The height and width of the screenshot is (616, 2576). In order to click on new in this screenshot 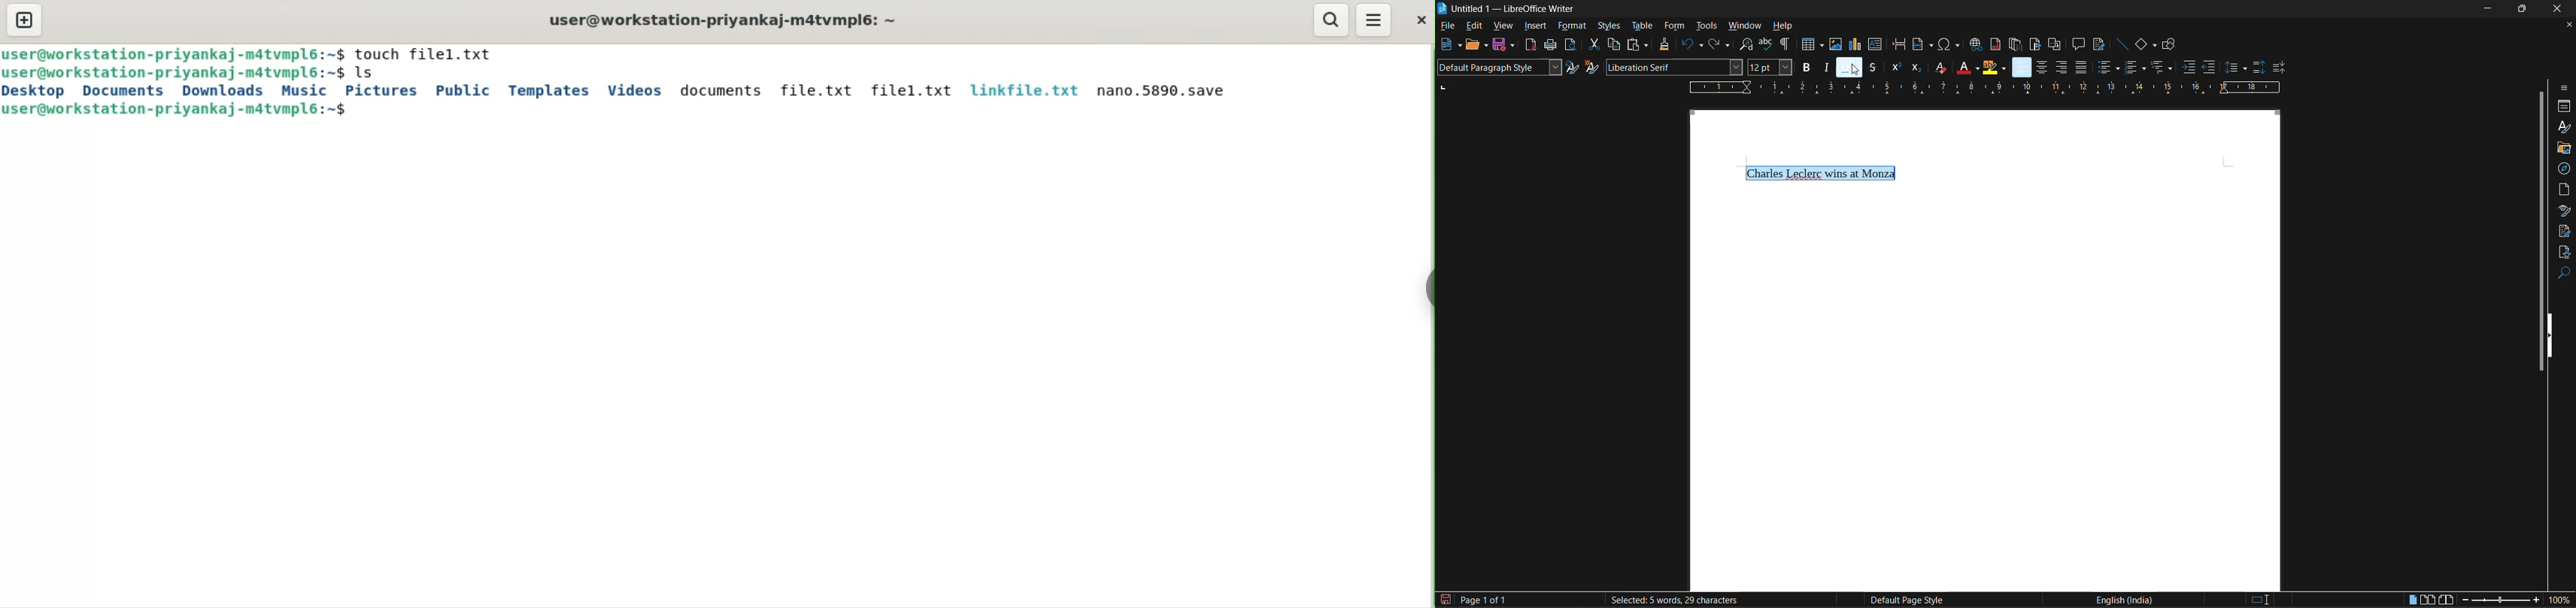, I will do `click(1450, 45)`.